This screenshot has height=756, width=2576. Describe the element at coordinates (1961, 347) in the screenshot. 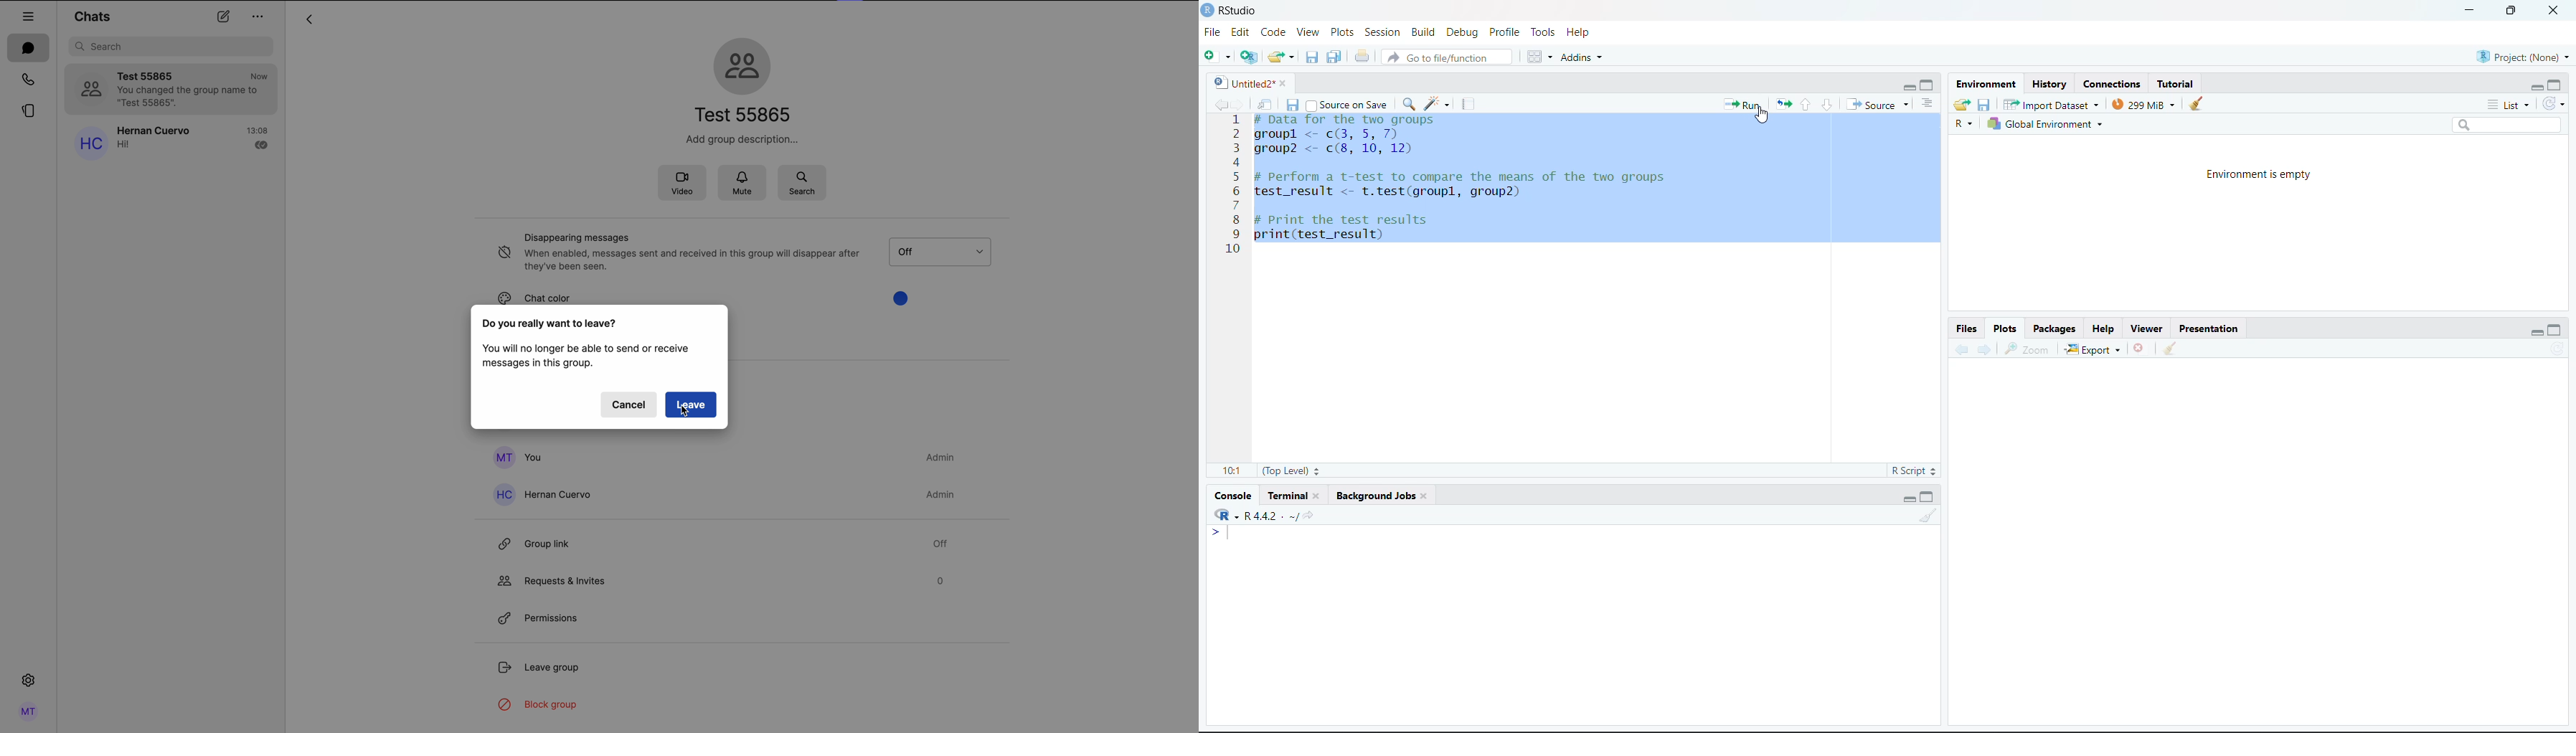

I see `previous plot` at that location.